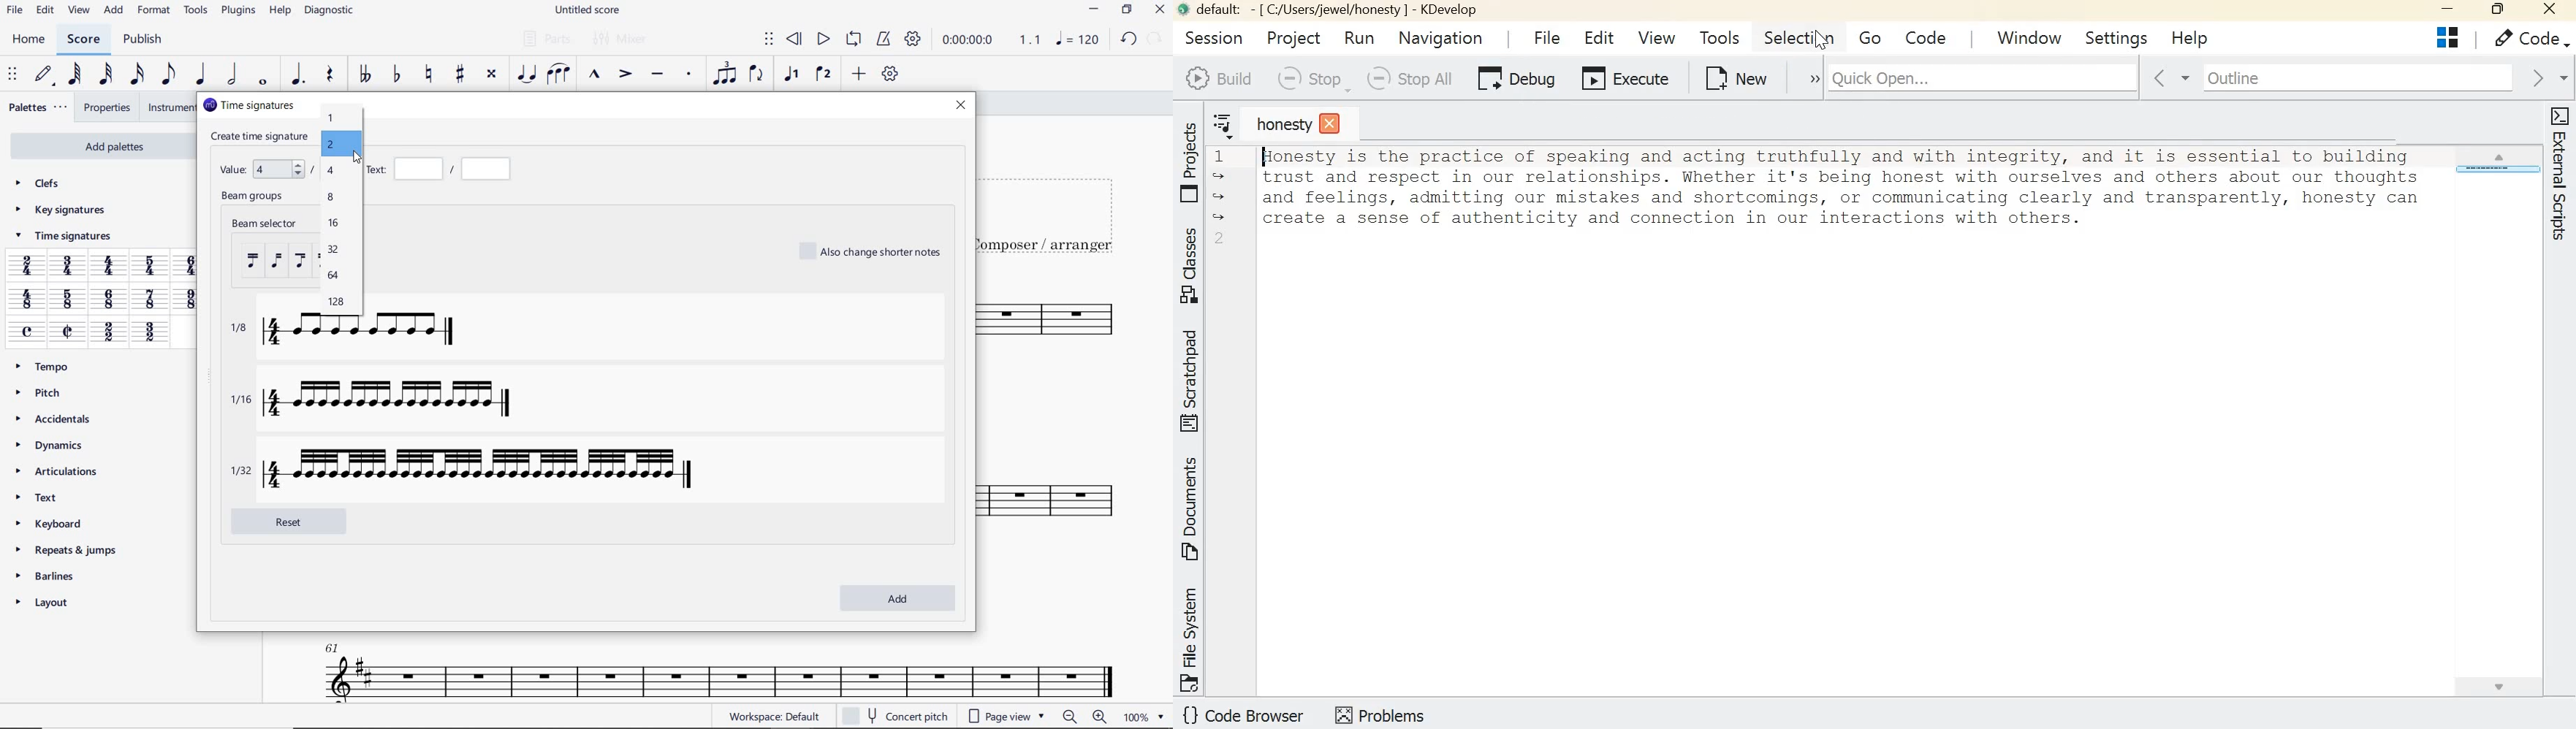 The height and width of the screenshot is (756, 2576). Describe the element at coordinates (44, 75) in the screenshot. I see `DEFAULT (STEP TIME)` at that location.